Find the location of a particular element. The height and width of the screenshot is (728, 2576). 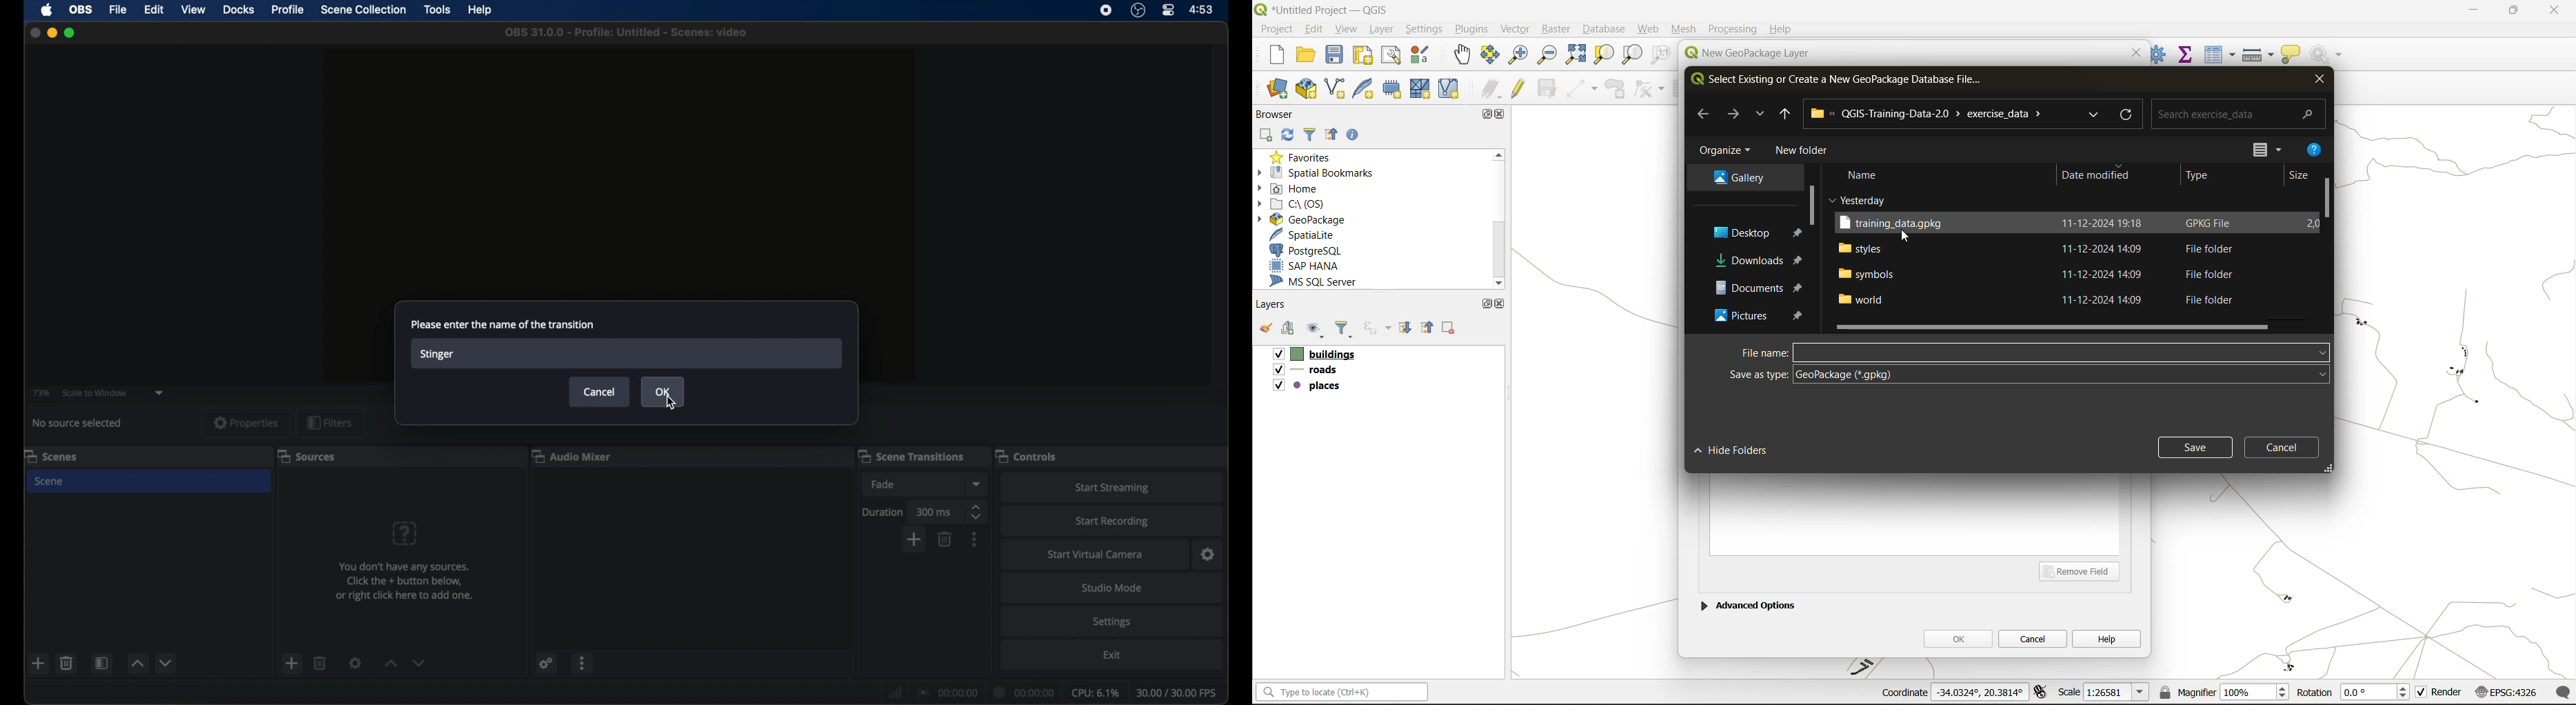

control center is located at coordinates (1169, 10).